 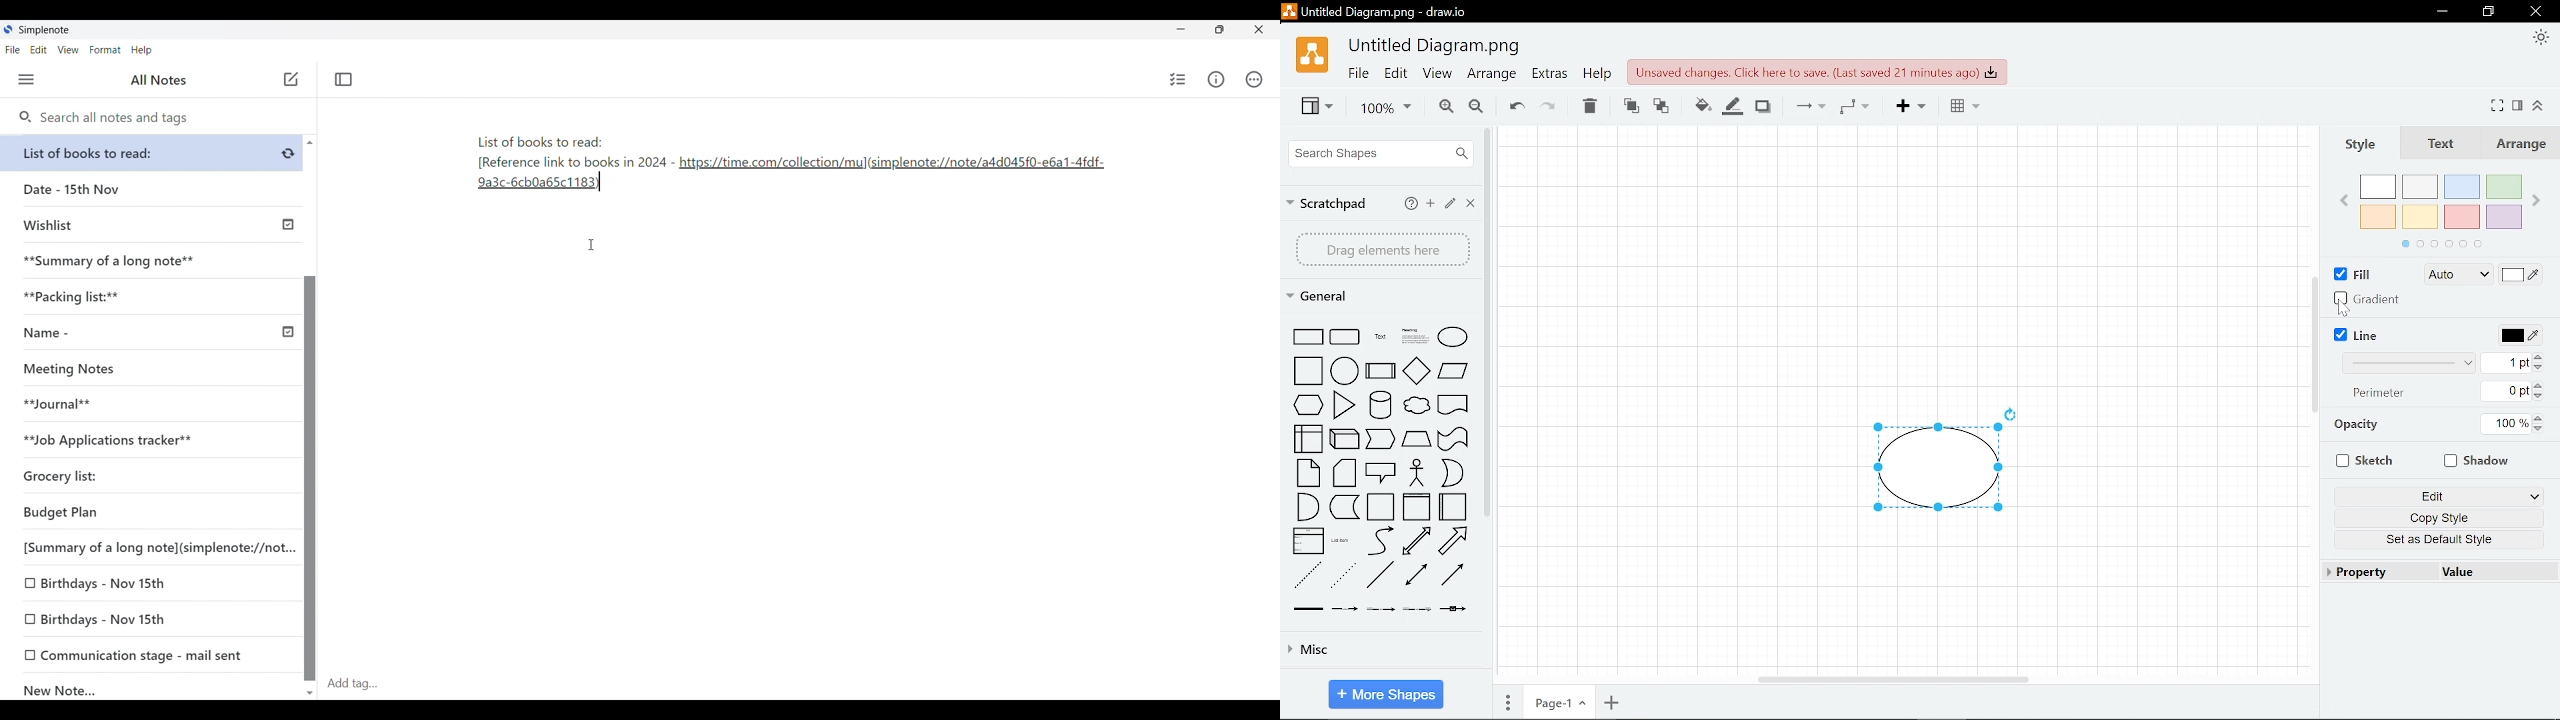 What do you see at coordinates (2535, 12) in the screenshot?
I see `Close` at bounding box center [2535, 12].